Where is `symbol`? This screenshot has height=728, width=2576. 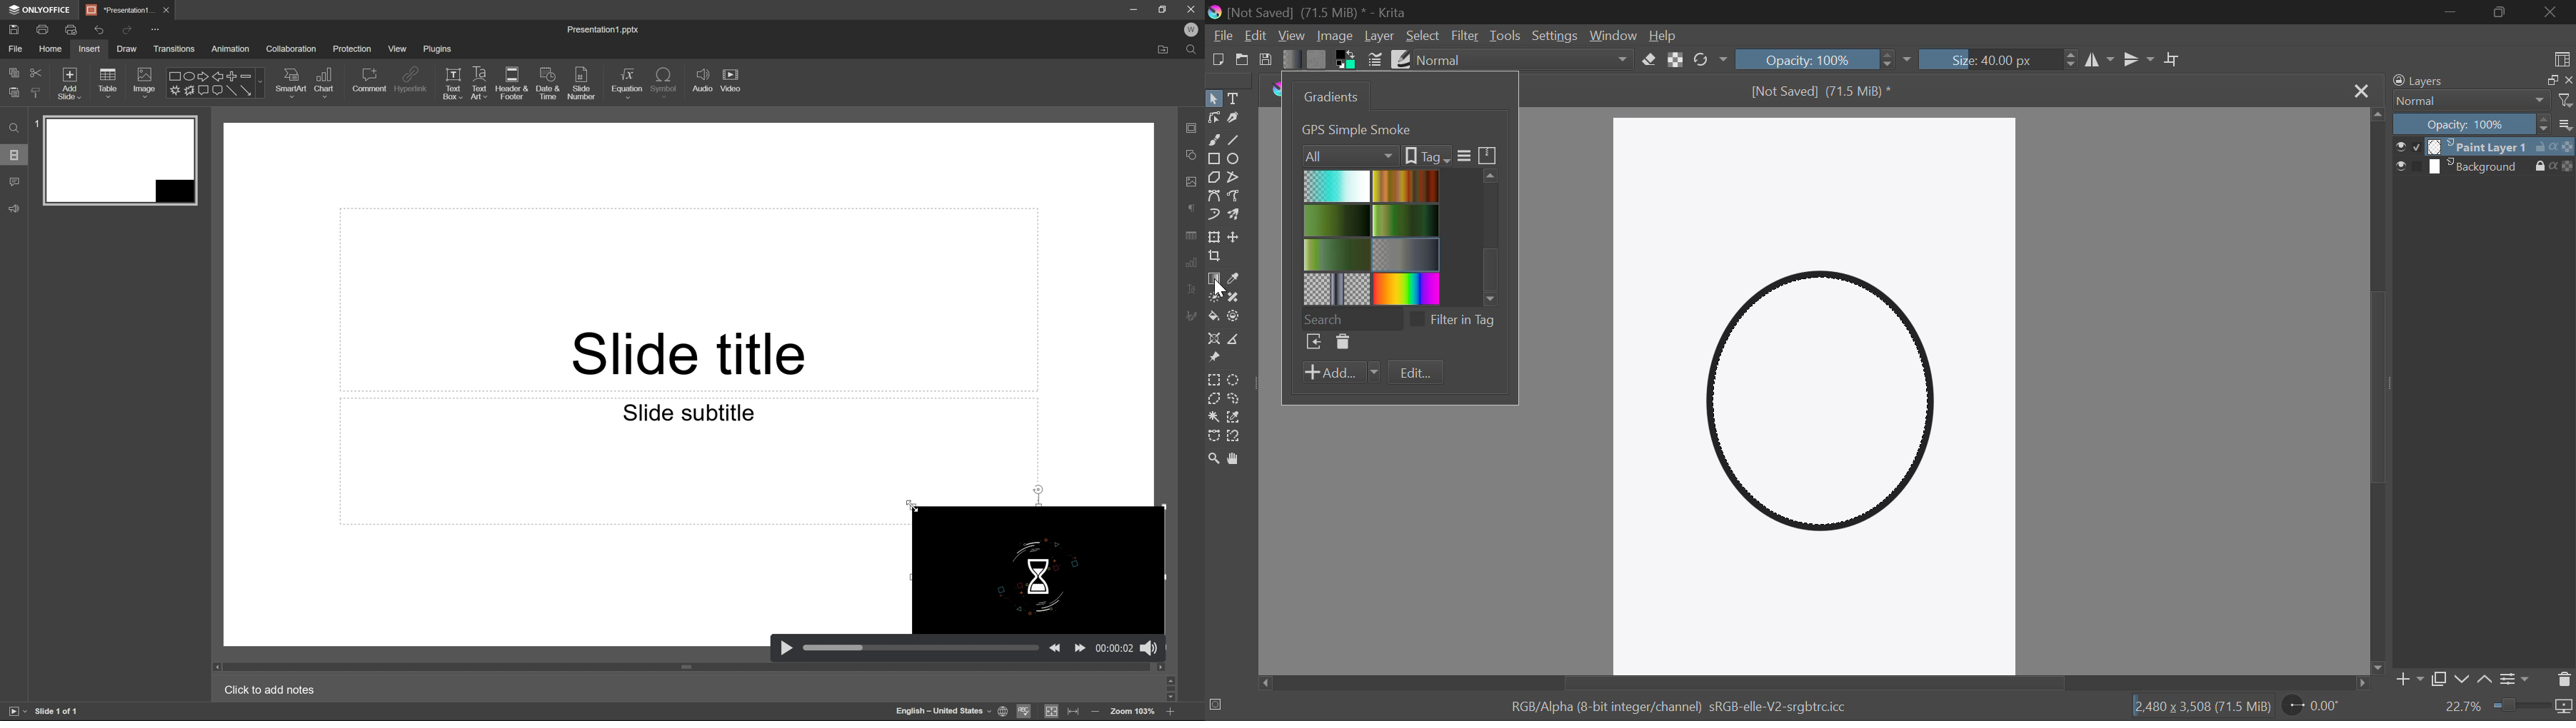
symbol is located at coordinates (666, 81).